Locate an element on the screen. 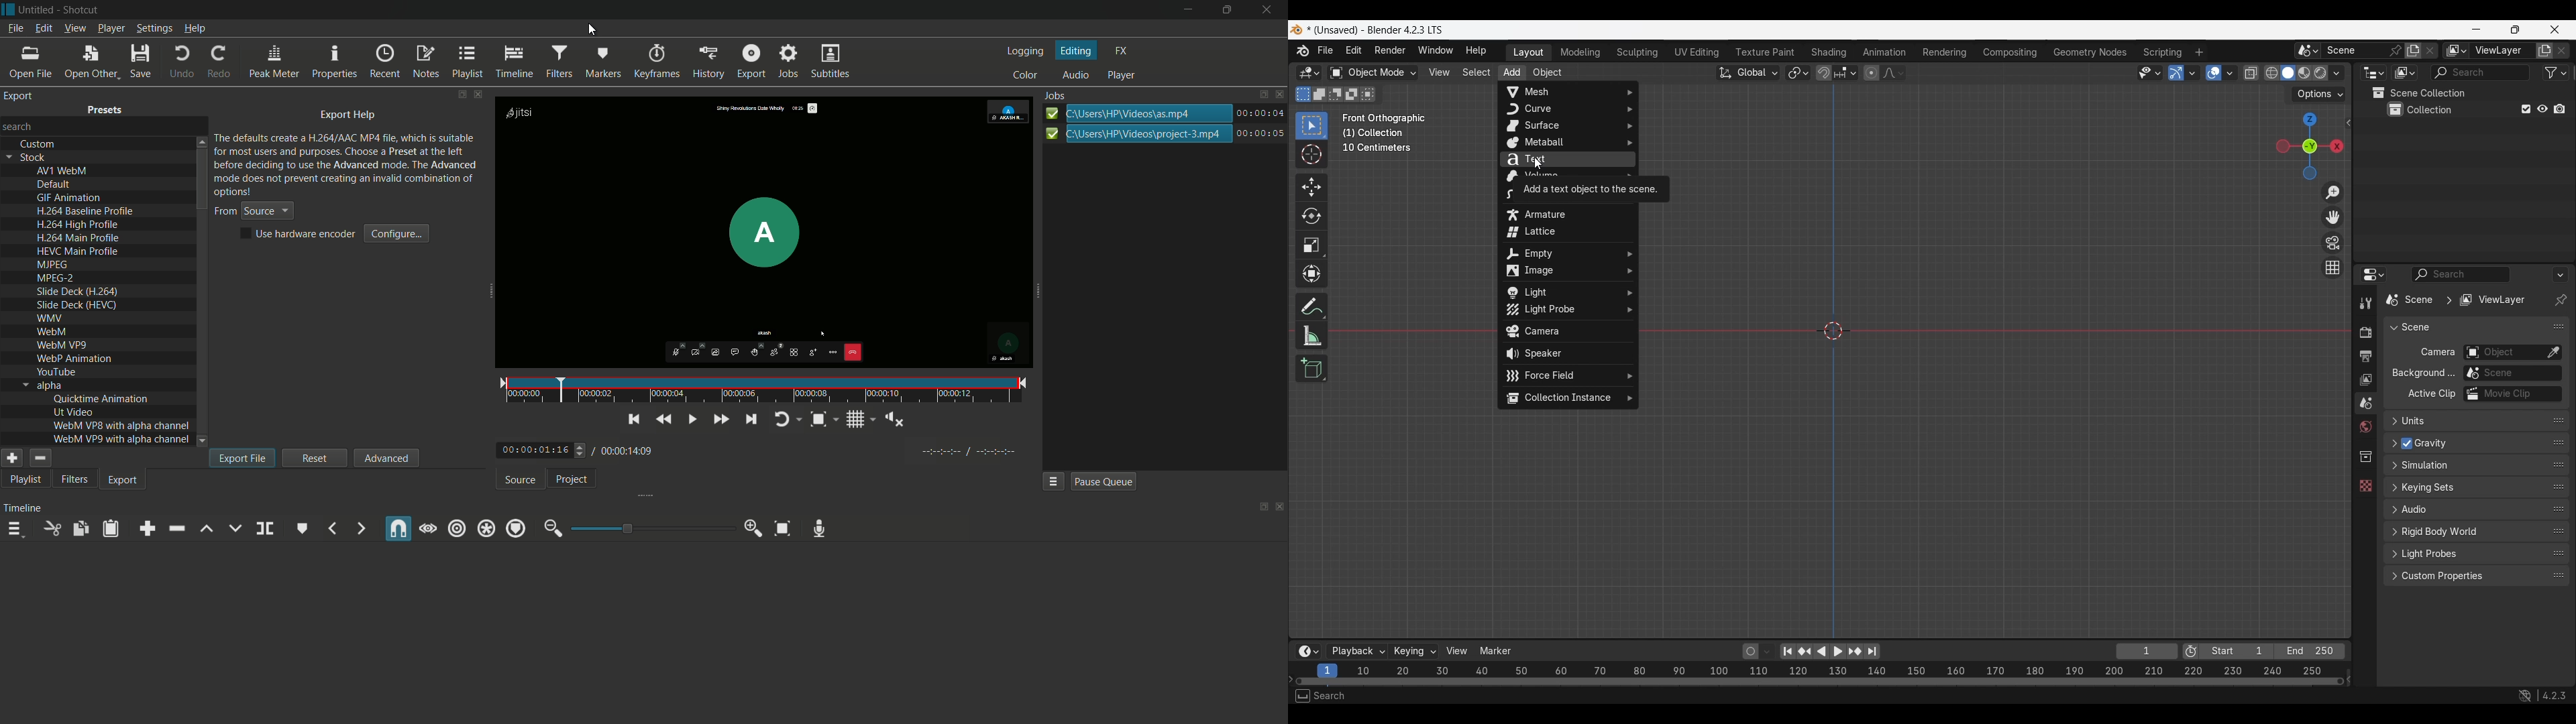 The image size is (2576, 728). Viewport shading, solid is located at coordinates (2288, 73).